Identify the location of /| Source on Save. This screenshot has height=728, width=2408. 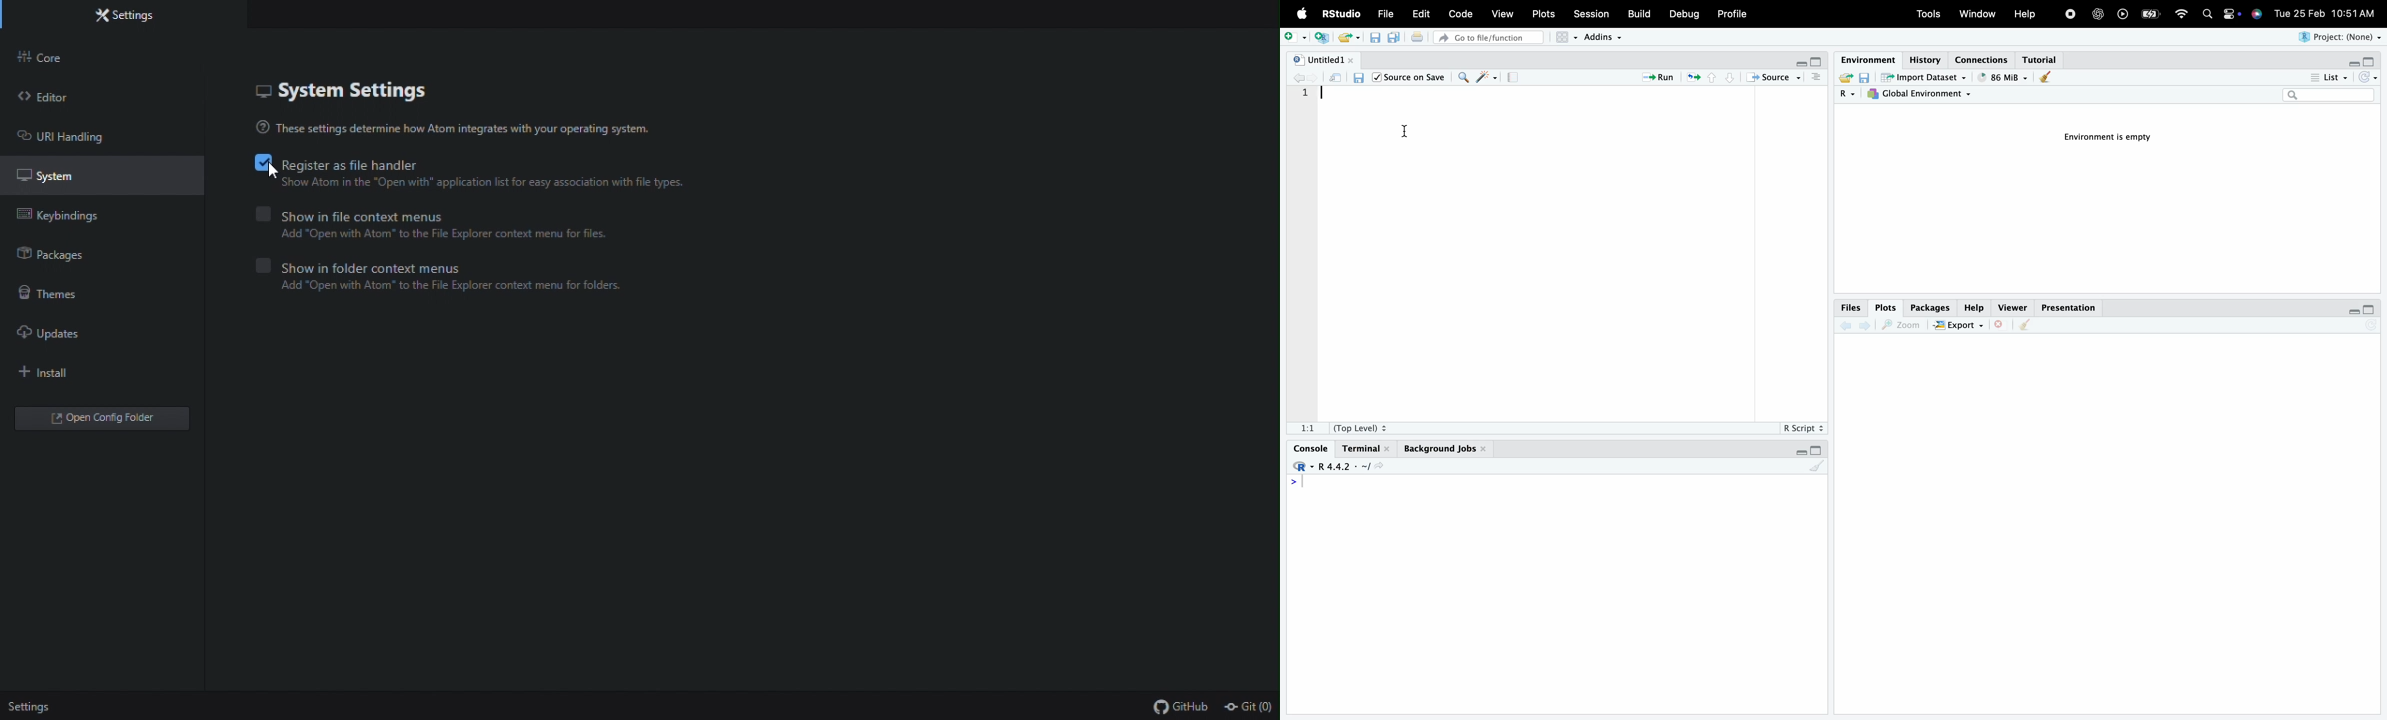
(1409, 77).